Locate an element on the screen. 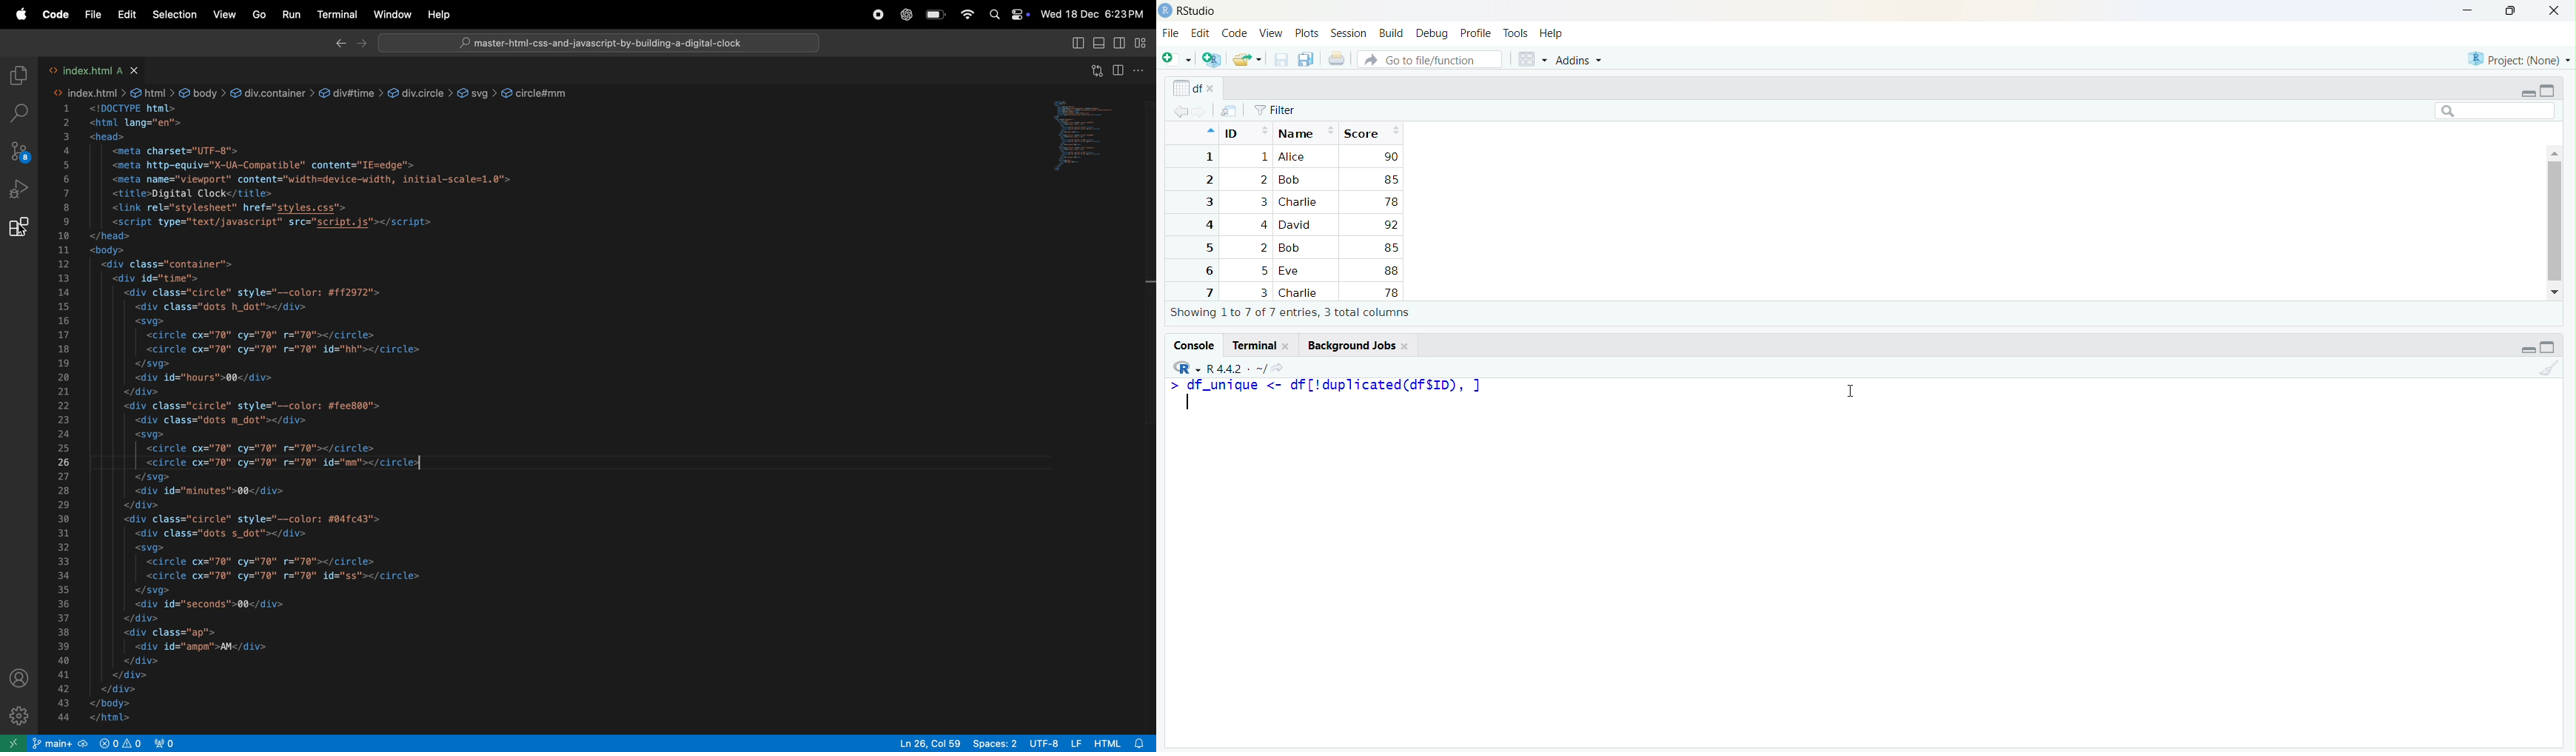 The image size is (2576, 756). resize is located at coordinates (2511, 11).